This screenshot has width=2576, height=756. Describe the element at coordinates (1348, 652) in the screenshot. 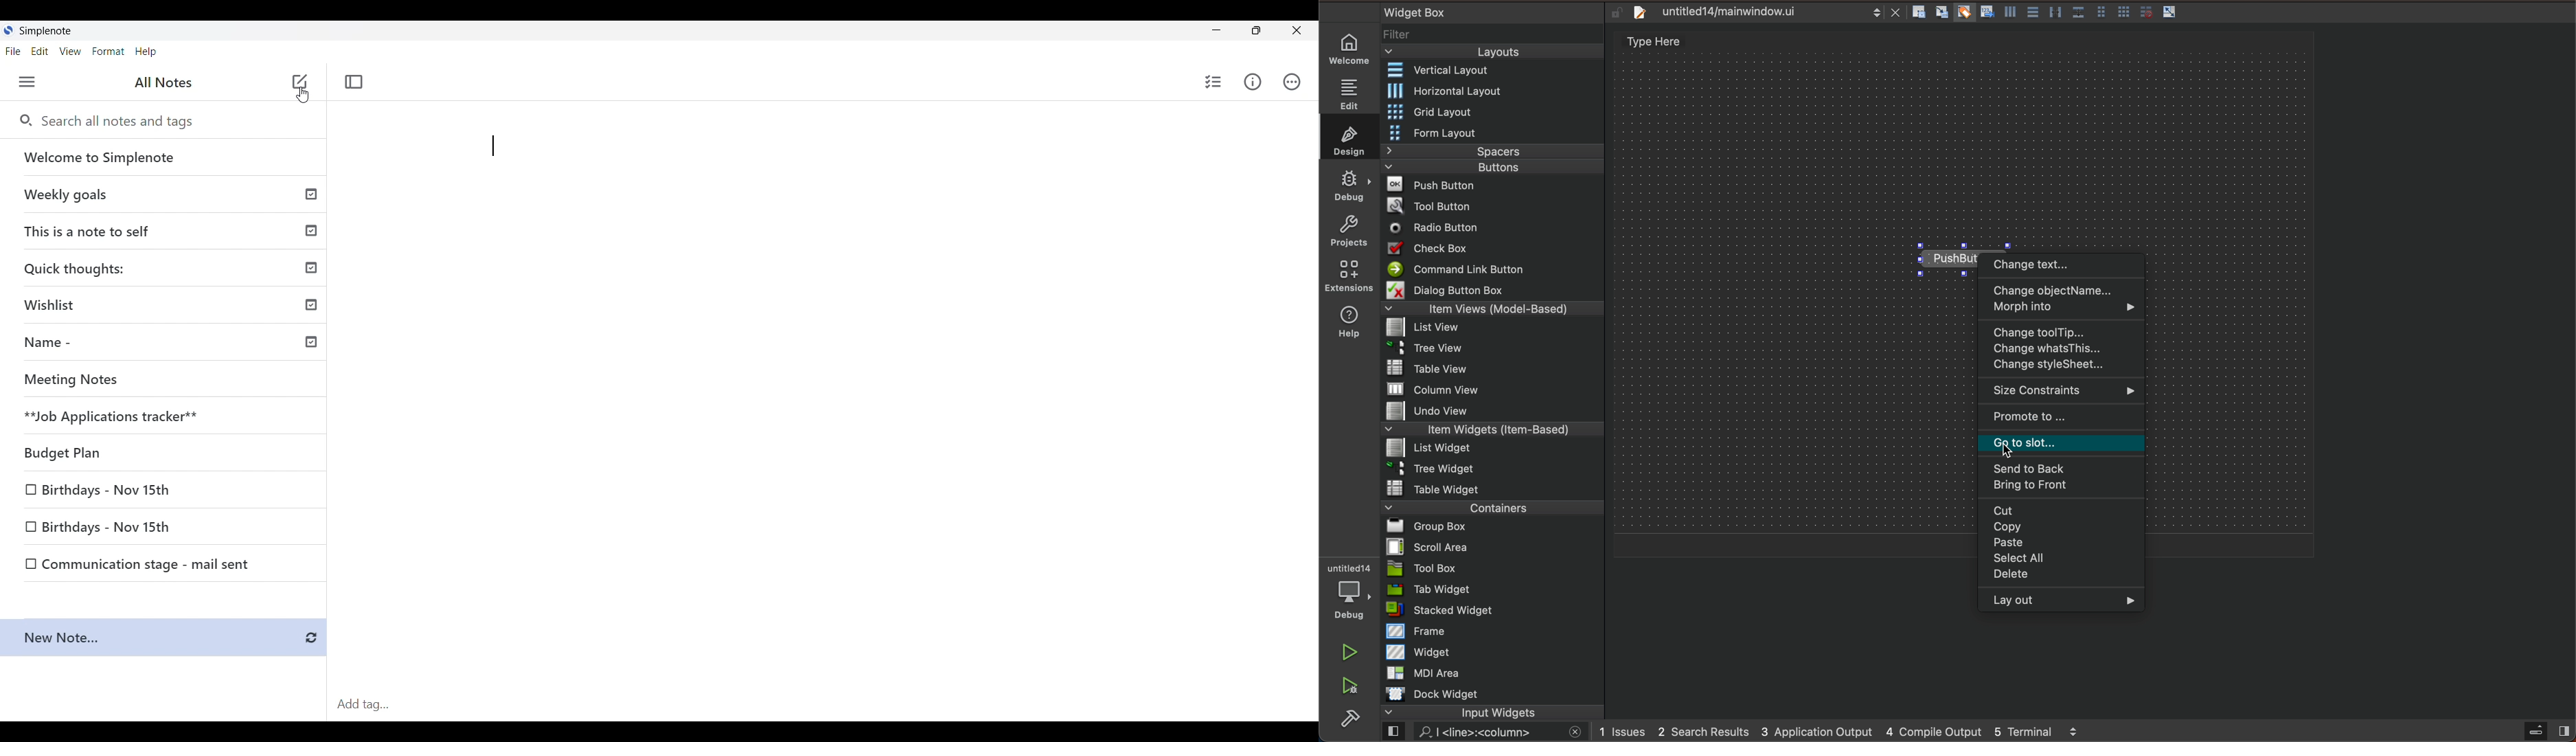

I see `run` at that location.